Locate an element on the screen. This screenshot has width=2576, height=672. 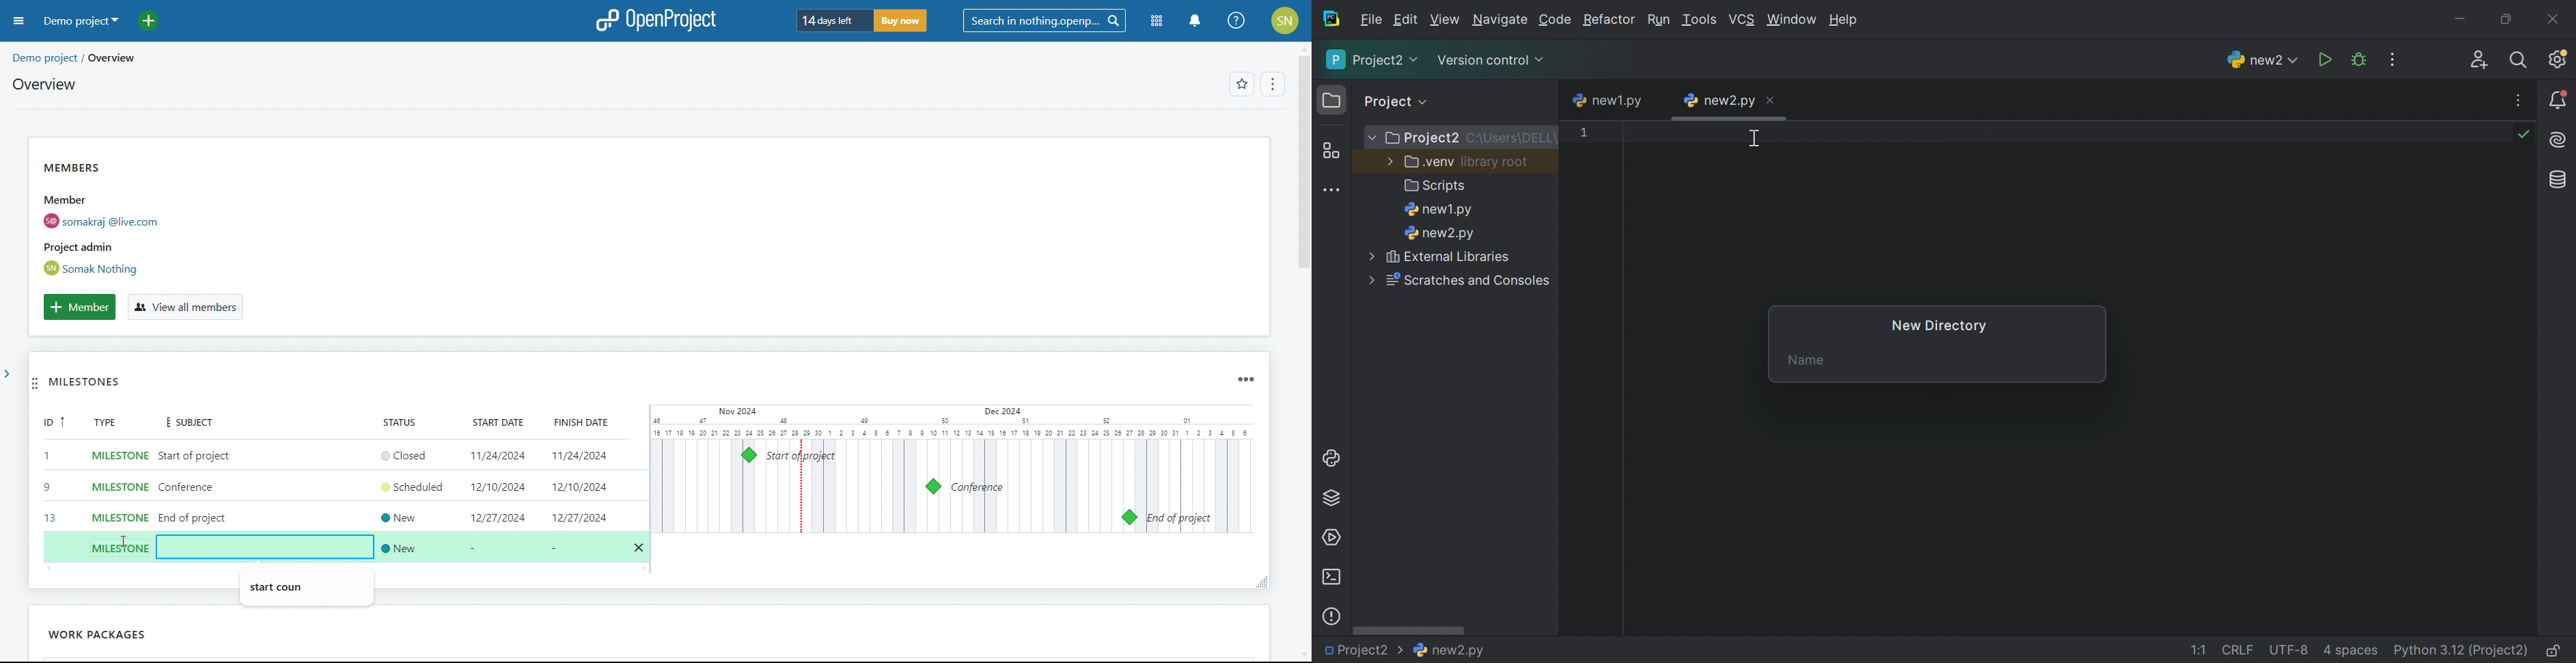
Notifications is located at coordinates (2560, 100).